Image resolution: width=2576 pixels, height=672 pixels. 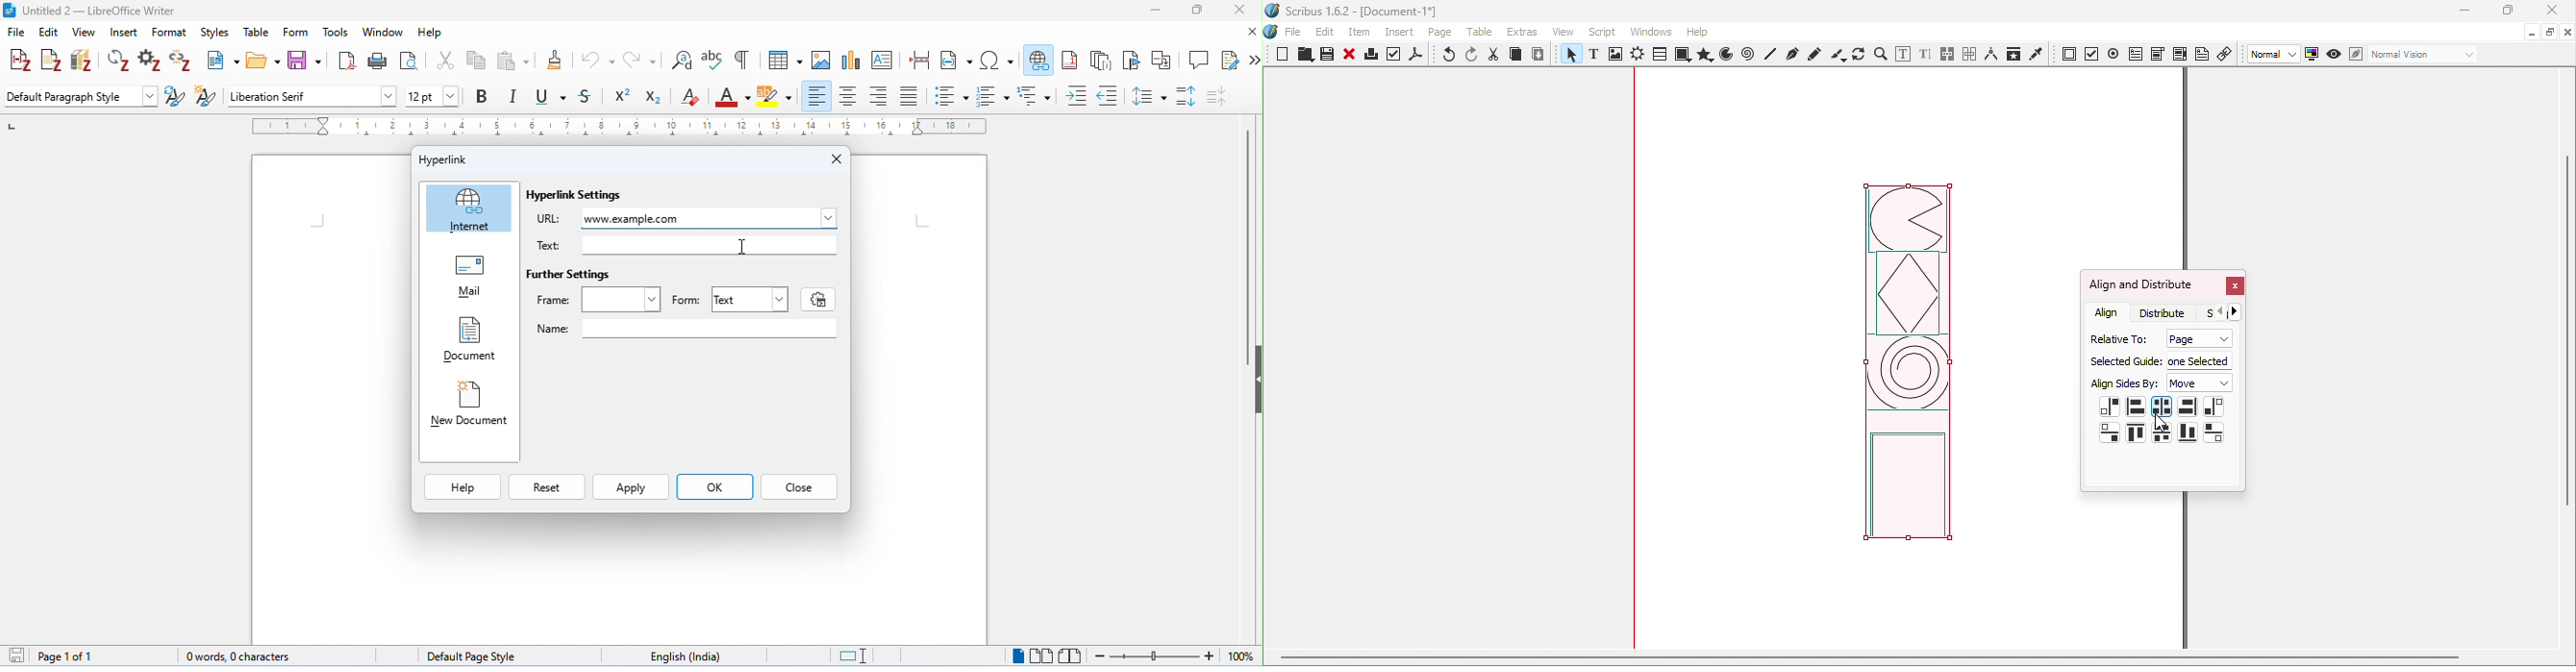 I want to click on print, so click(x=375, y=61).